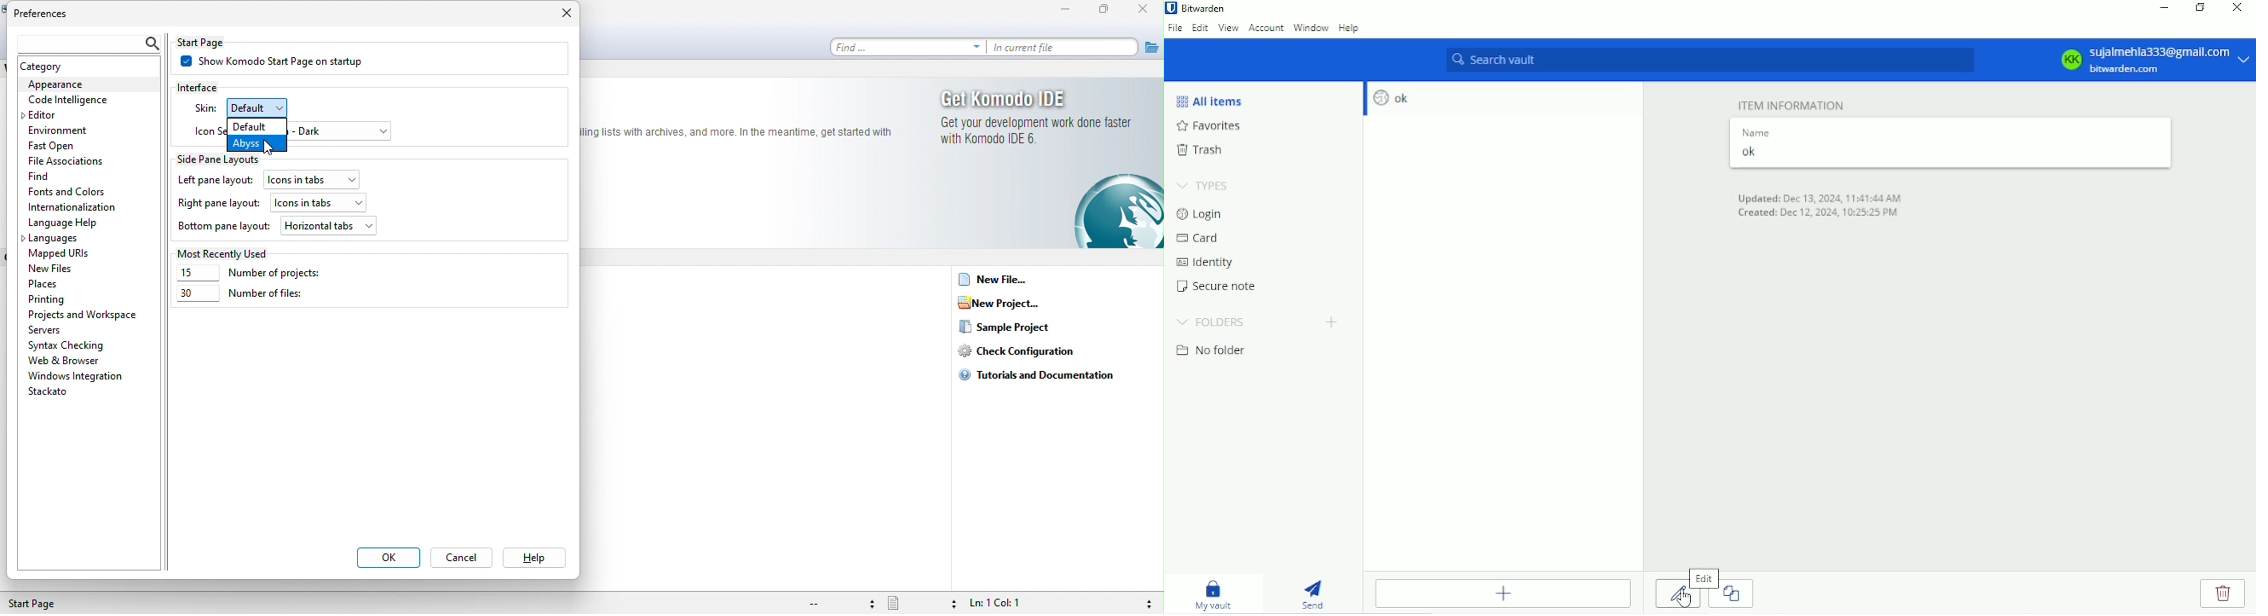 This screenshot has width=2268, height=616. Describe the element at coordinates (49, 283) in the screenshot. I see `places` at that location.